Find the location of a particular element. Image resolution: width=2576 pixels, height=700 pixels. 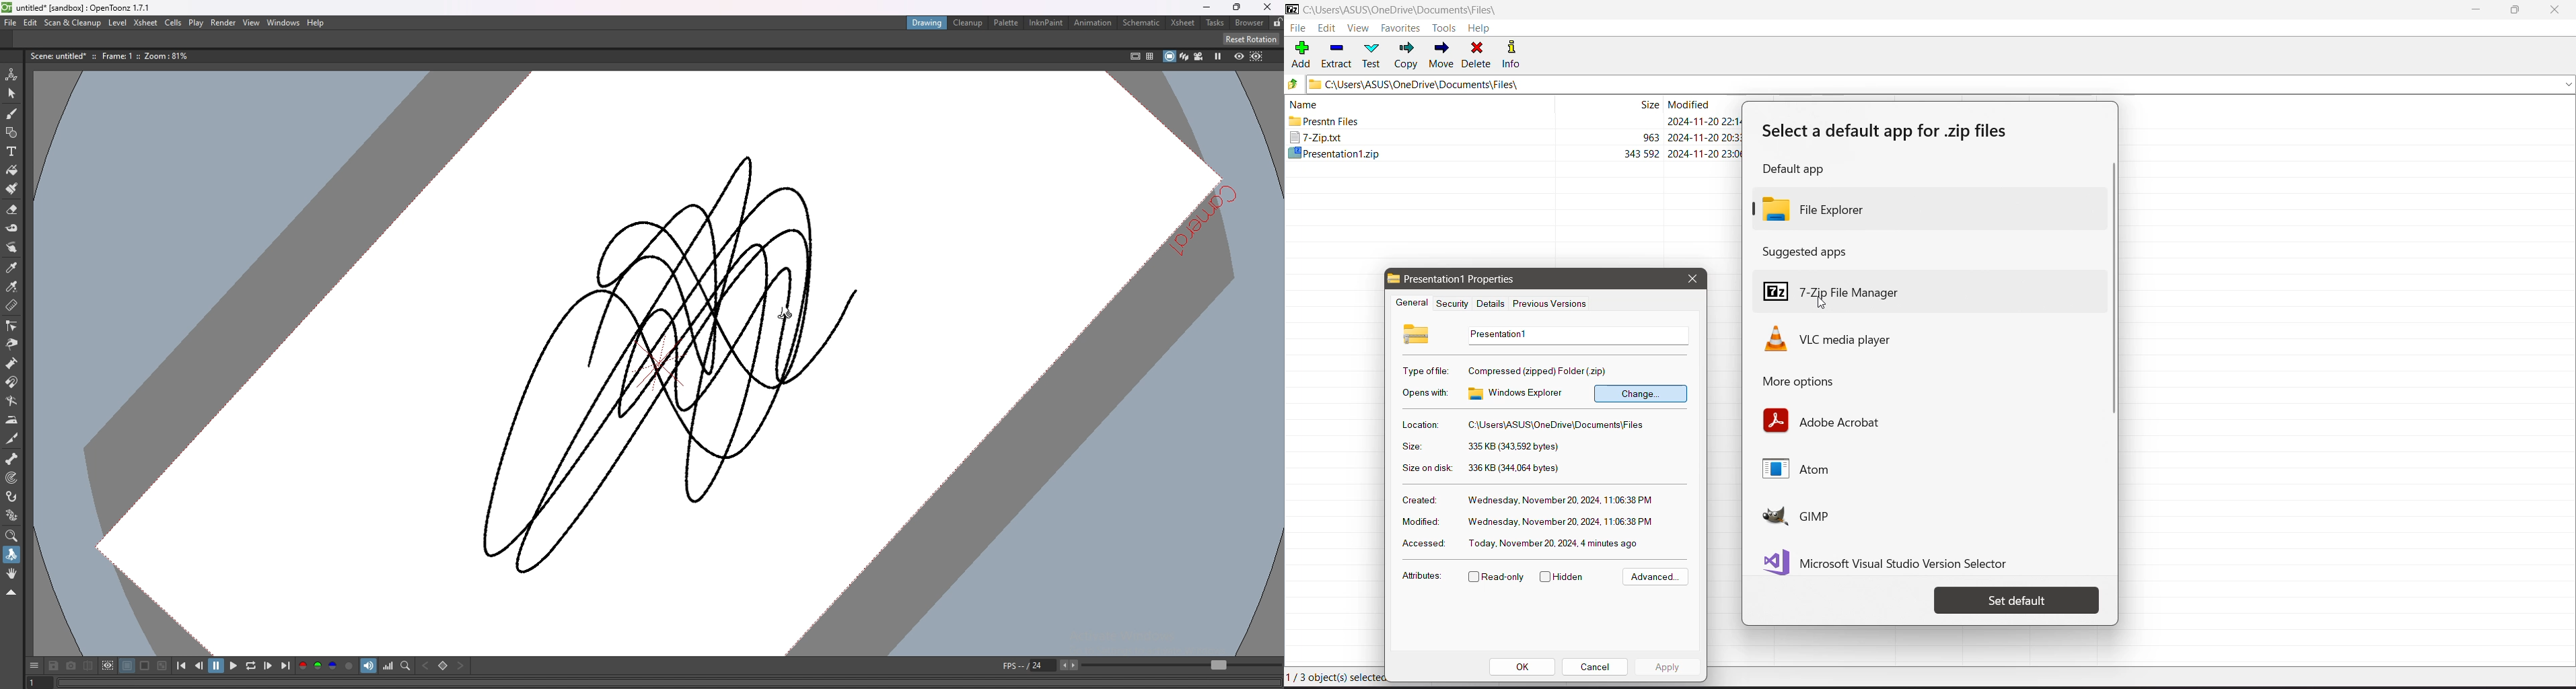

xsheet is located at coordinates (1185, 23).